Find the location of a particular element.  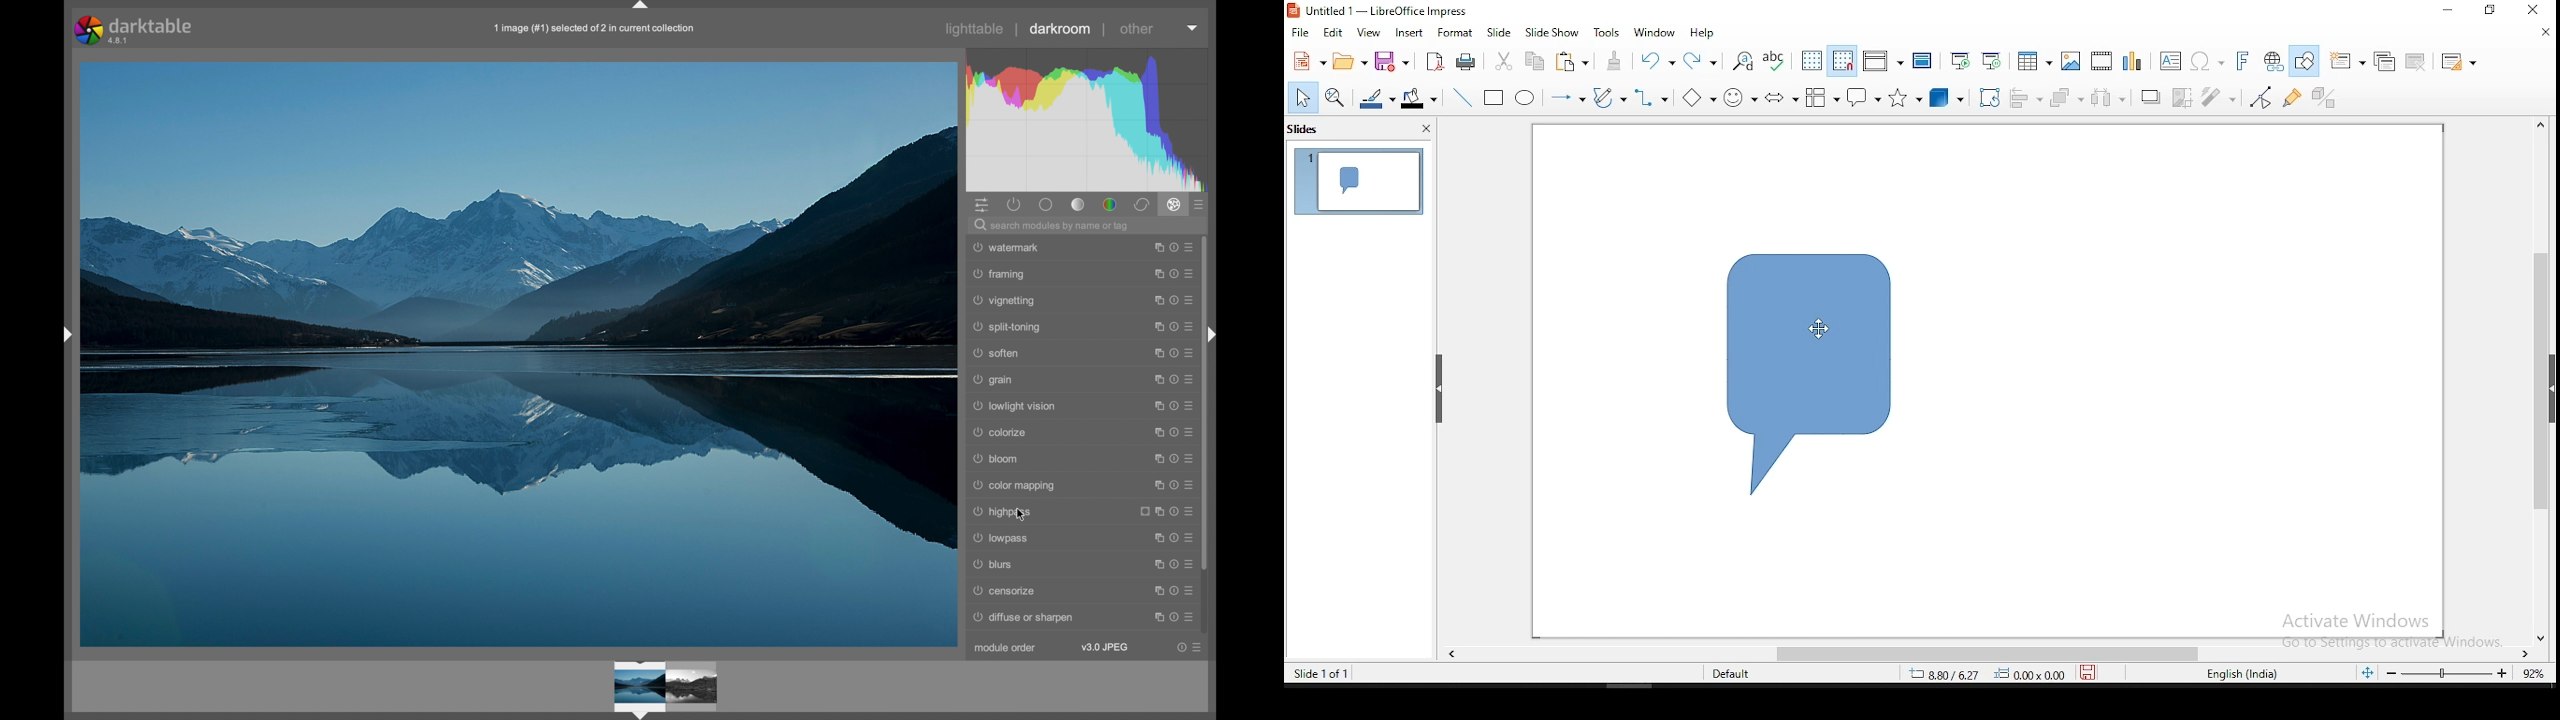

show active modules only is located at coordinates (1013, 205).